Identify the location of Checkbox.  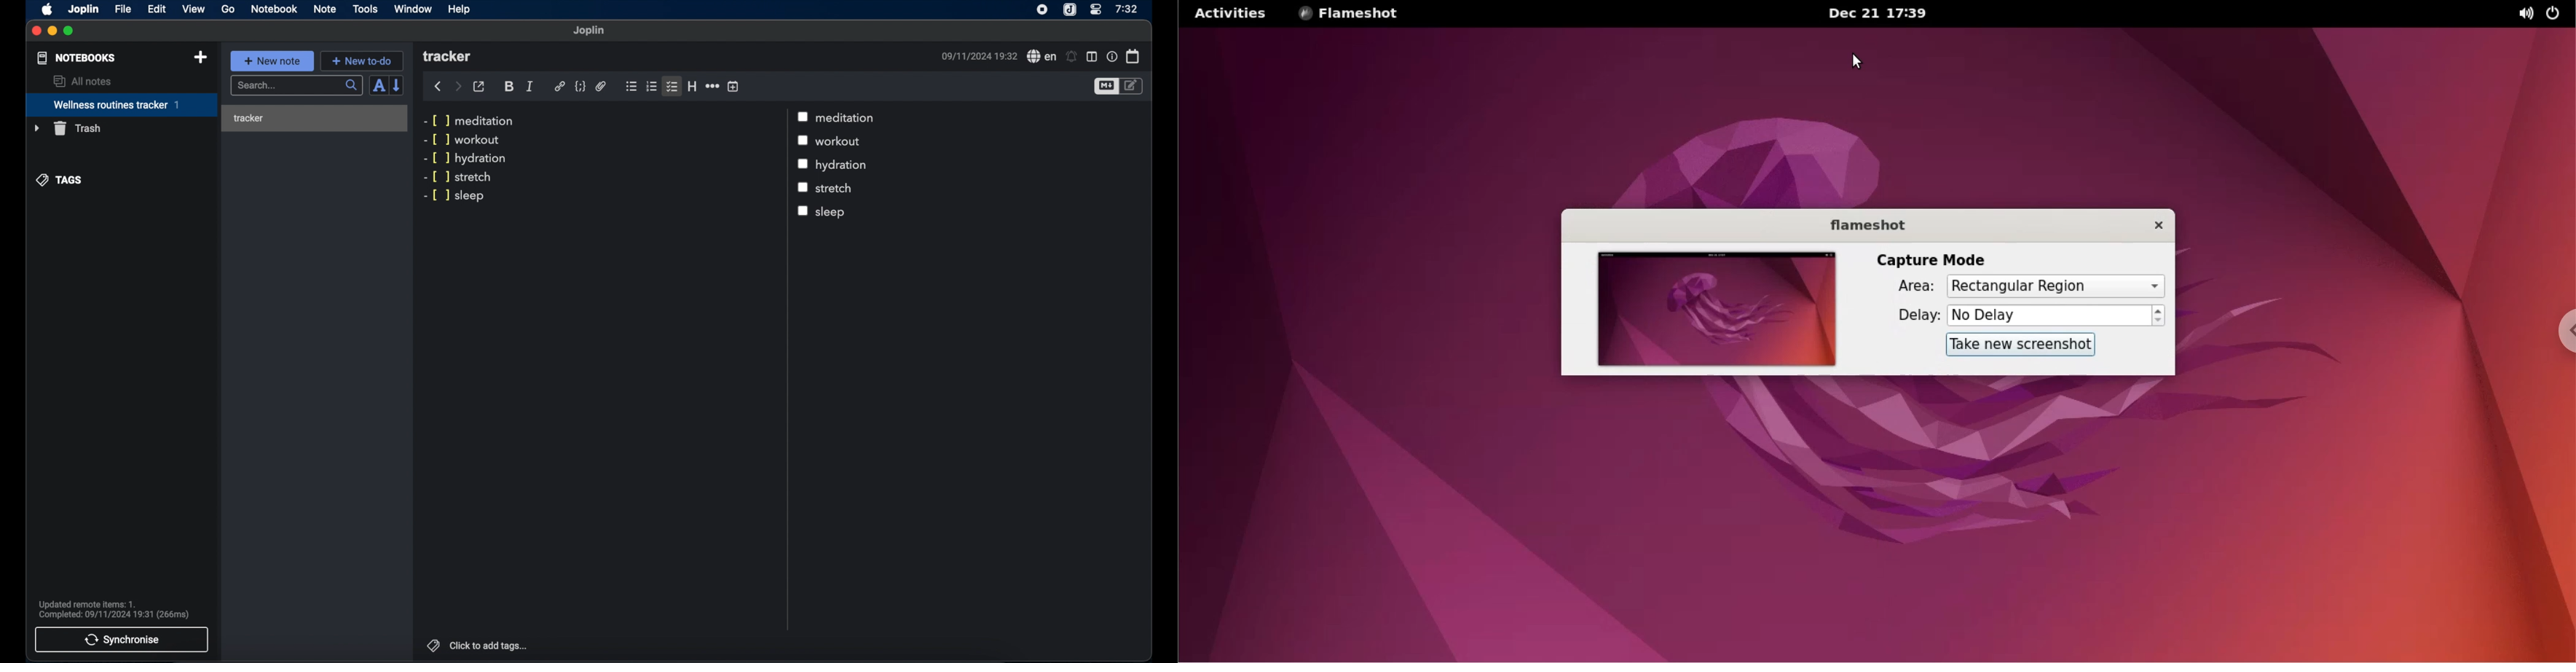
(803, 164).